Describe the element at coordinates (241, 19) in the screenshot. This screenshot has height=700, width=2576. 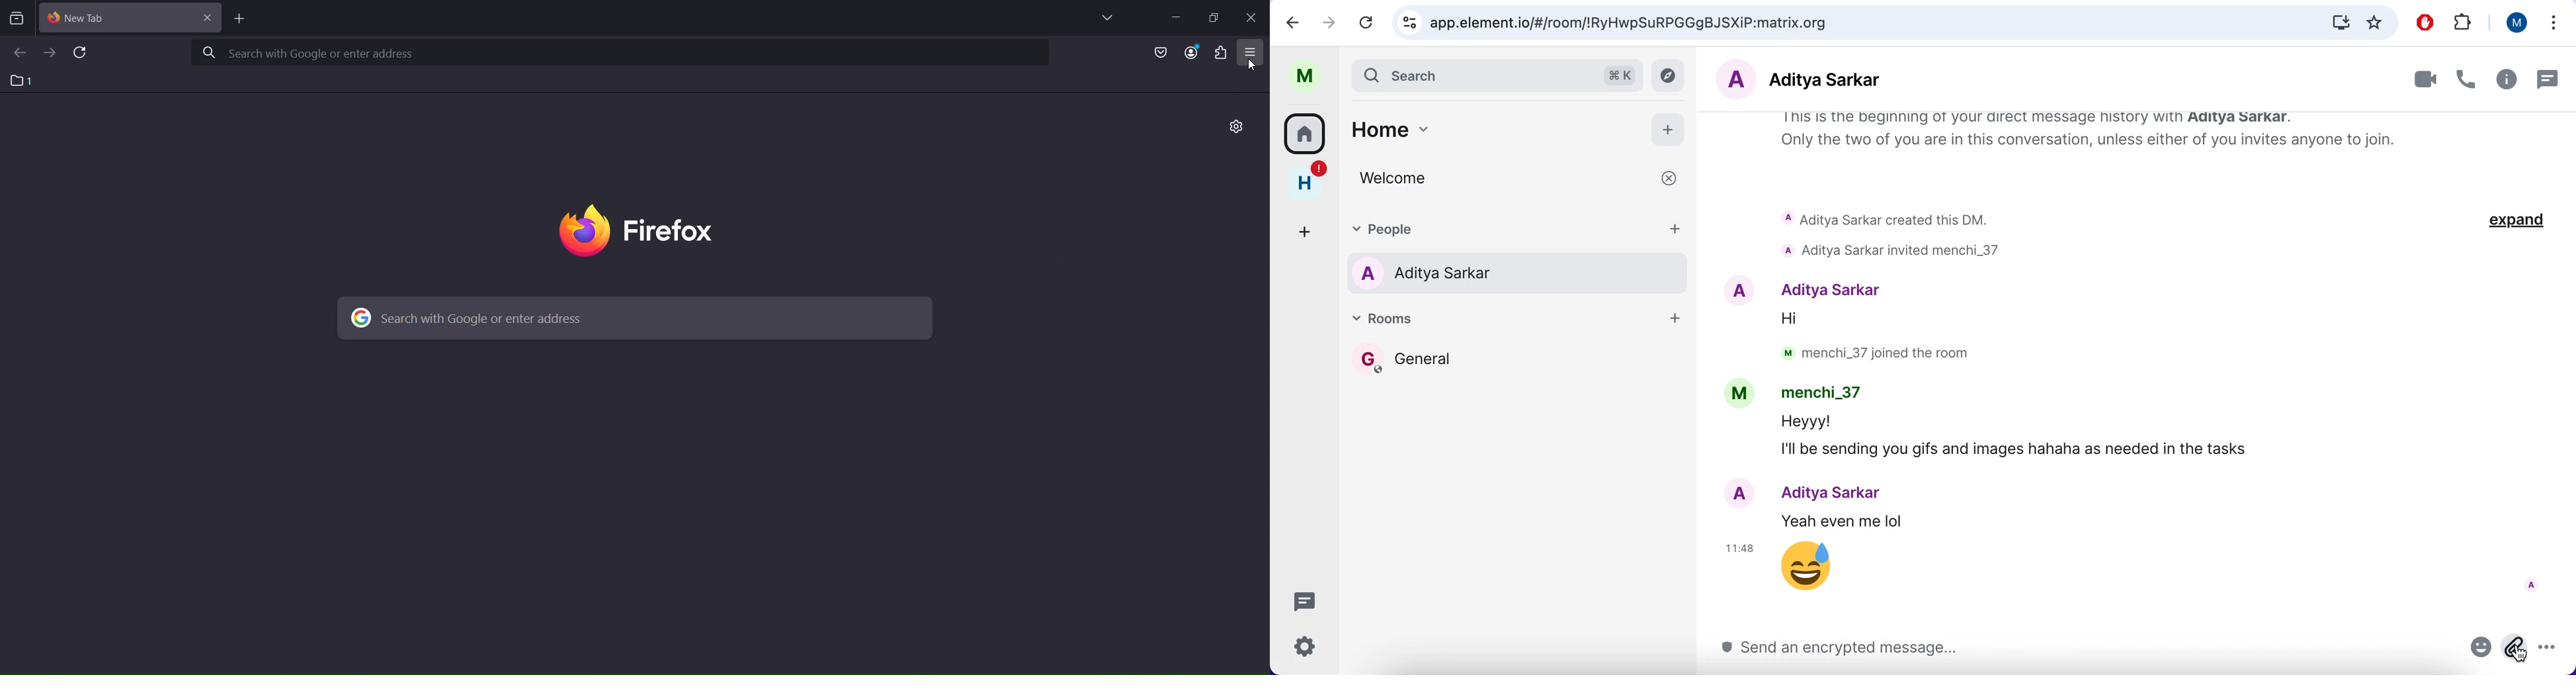
I see `new tab` at that location.